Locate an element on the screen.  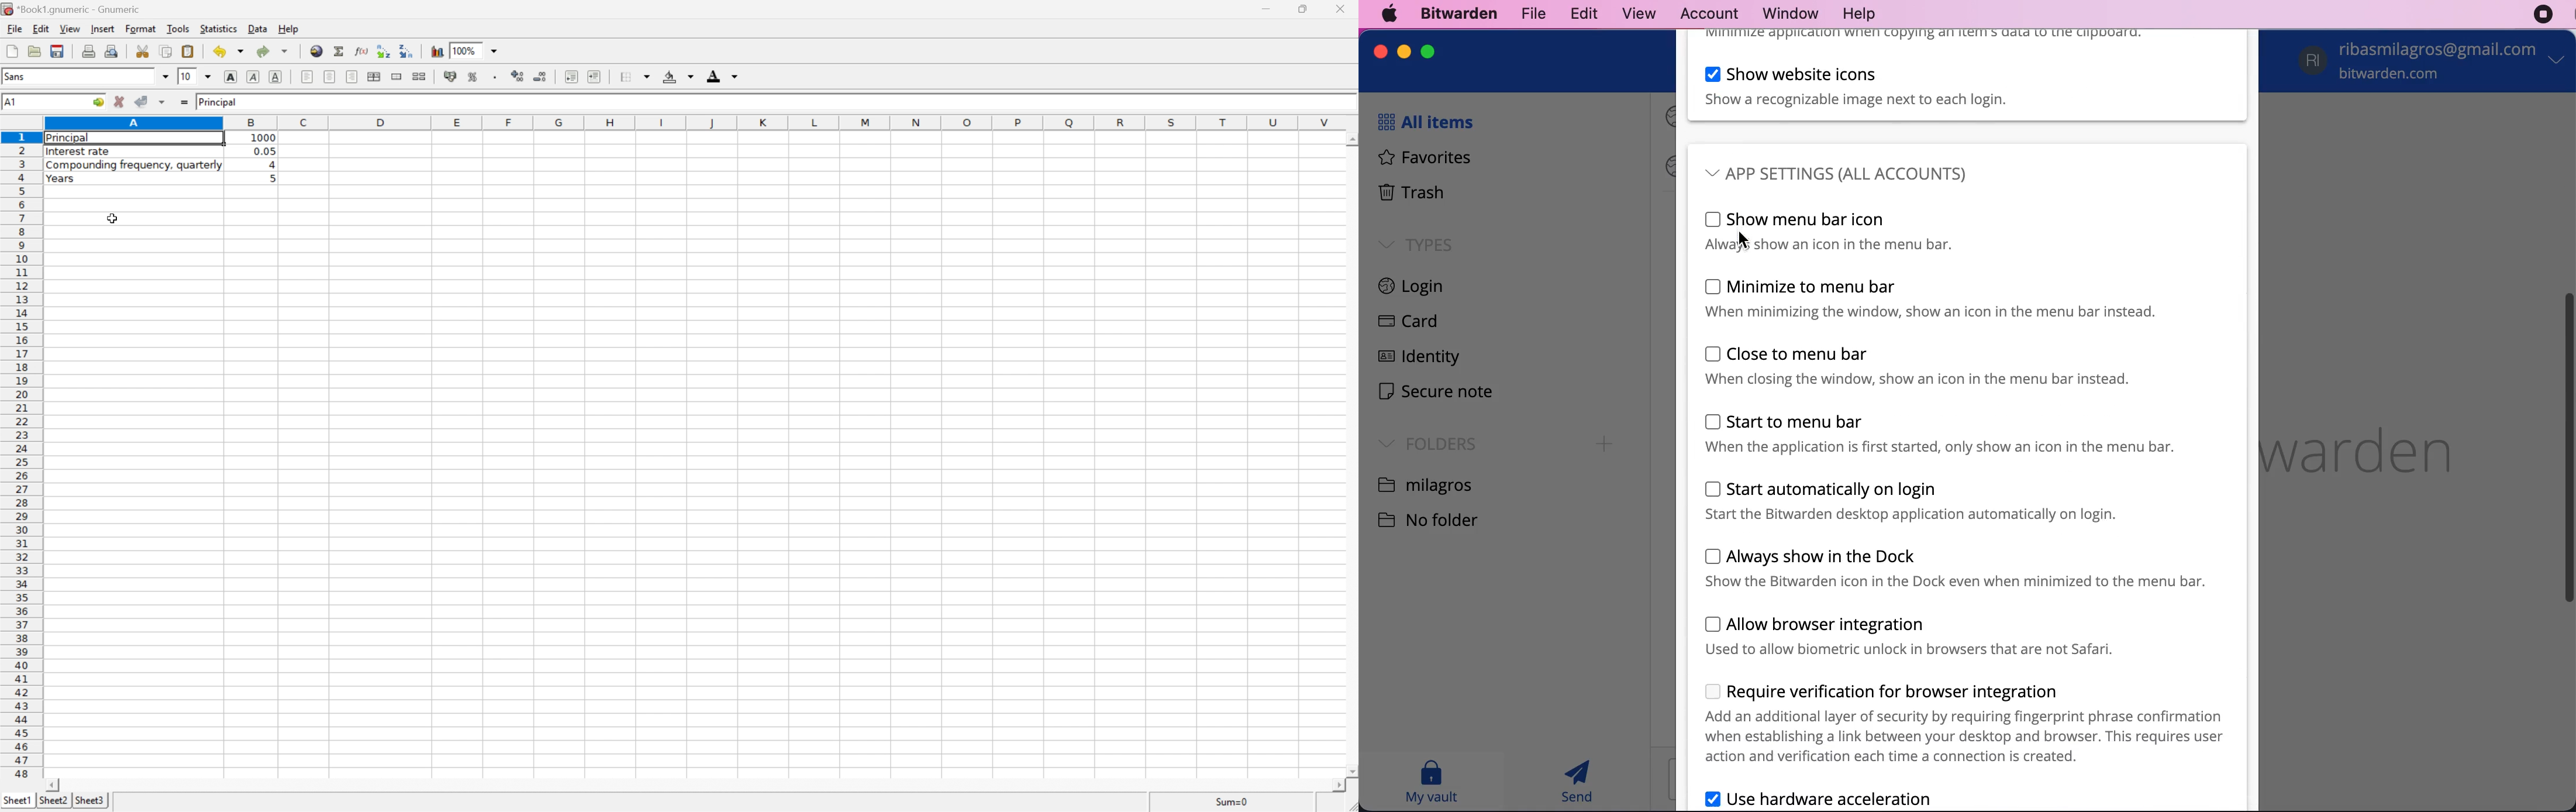
10 is located at coordinates (188, 77).